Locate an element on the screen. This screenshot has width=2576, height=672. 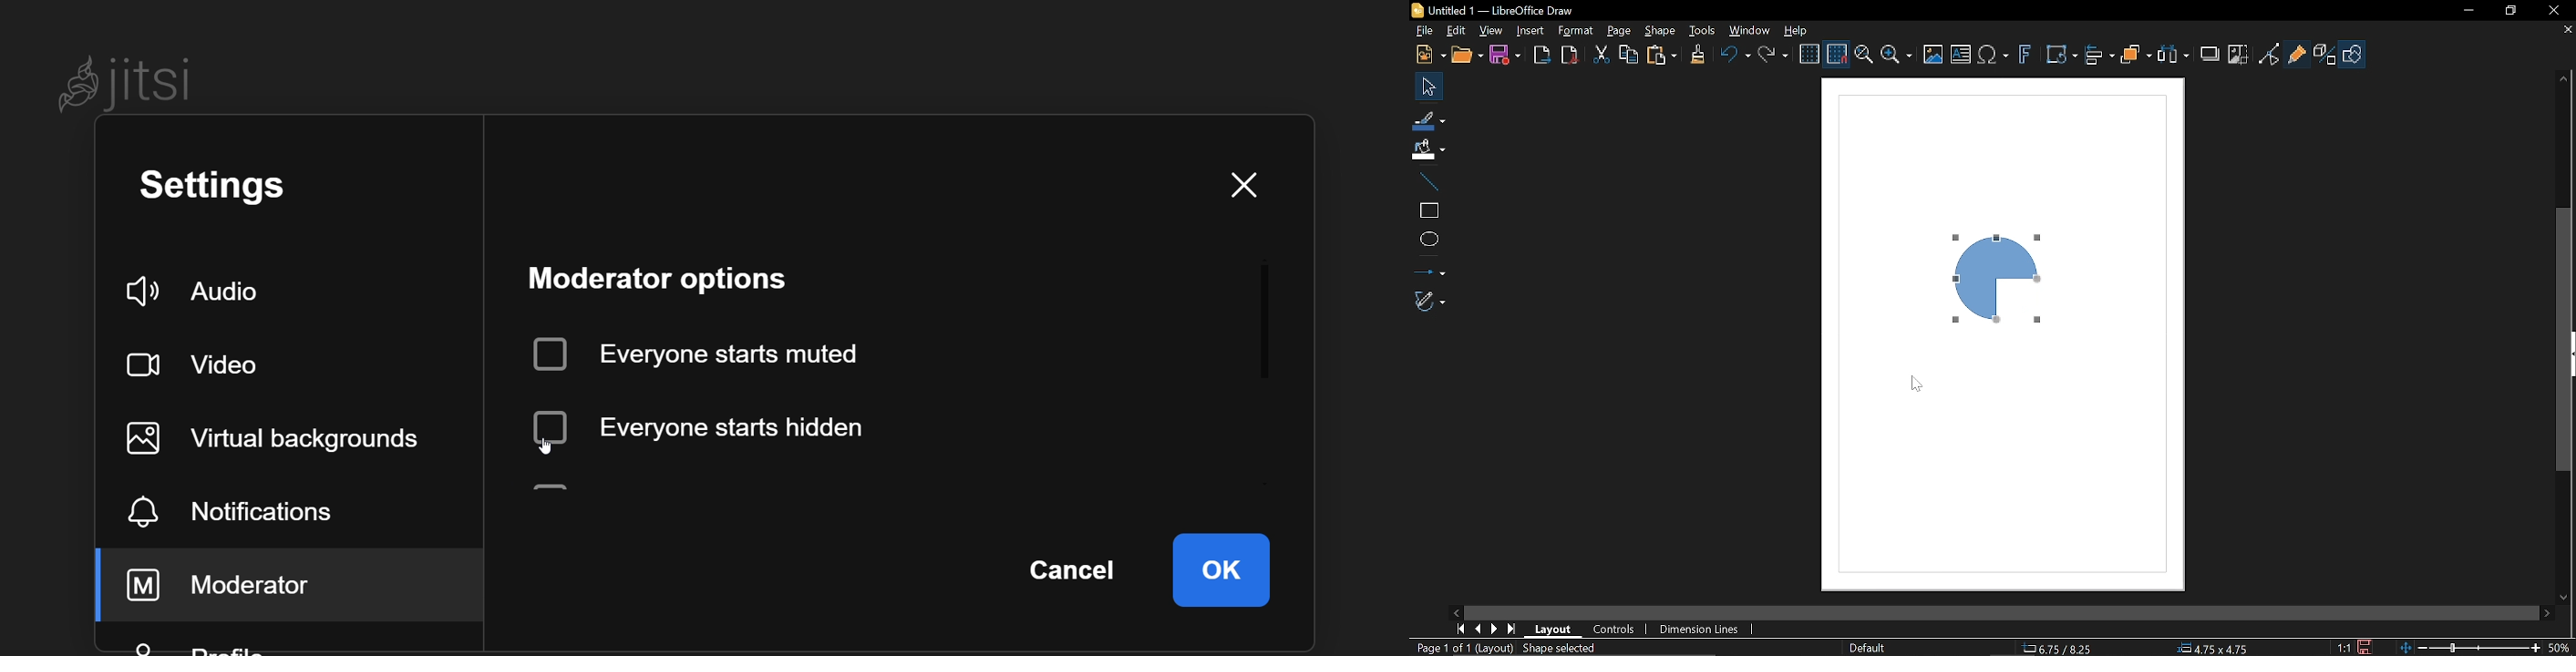
Move left is located at coordinates (1456, 610).